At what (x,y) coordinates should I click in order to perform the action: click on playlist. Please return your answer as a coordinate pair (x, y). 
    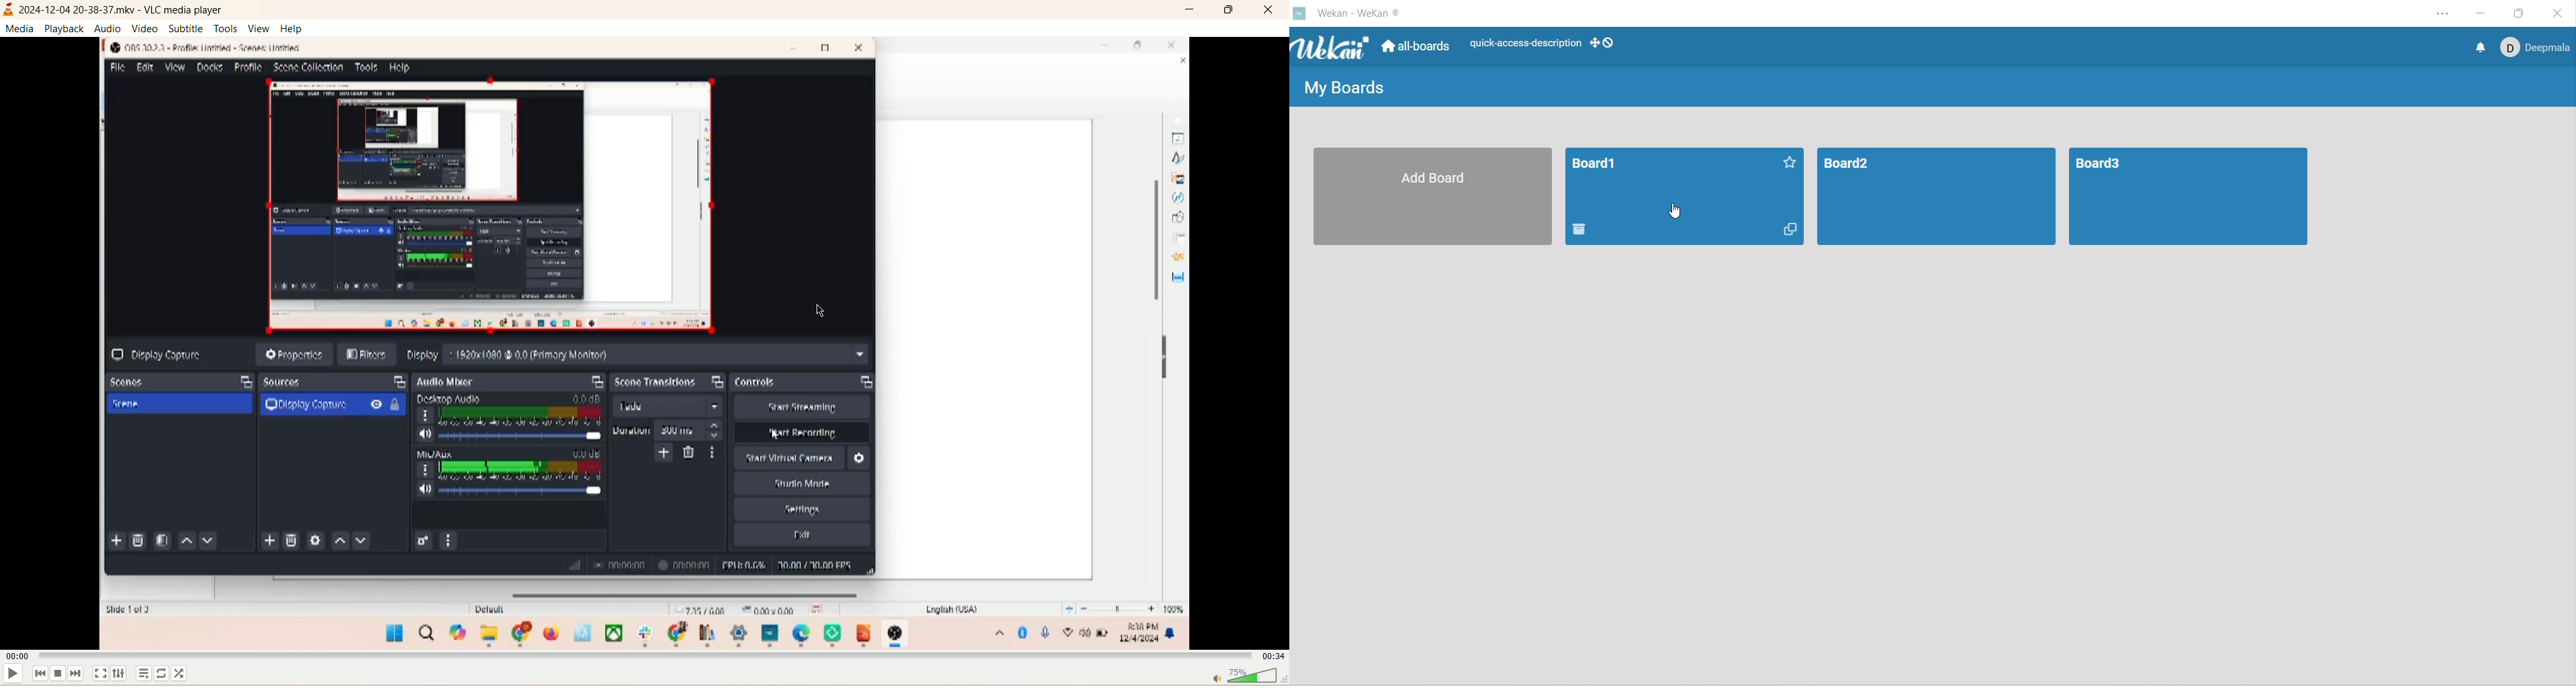
    Looking at the image, I should click on (142, 673).